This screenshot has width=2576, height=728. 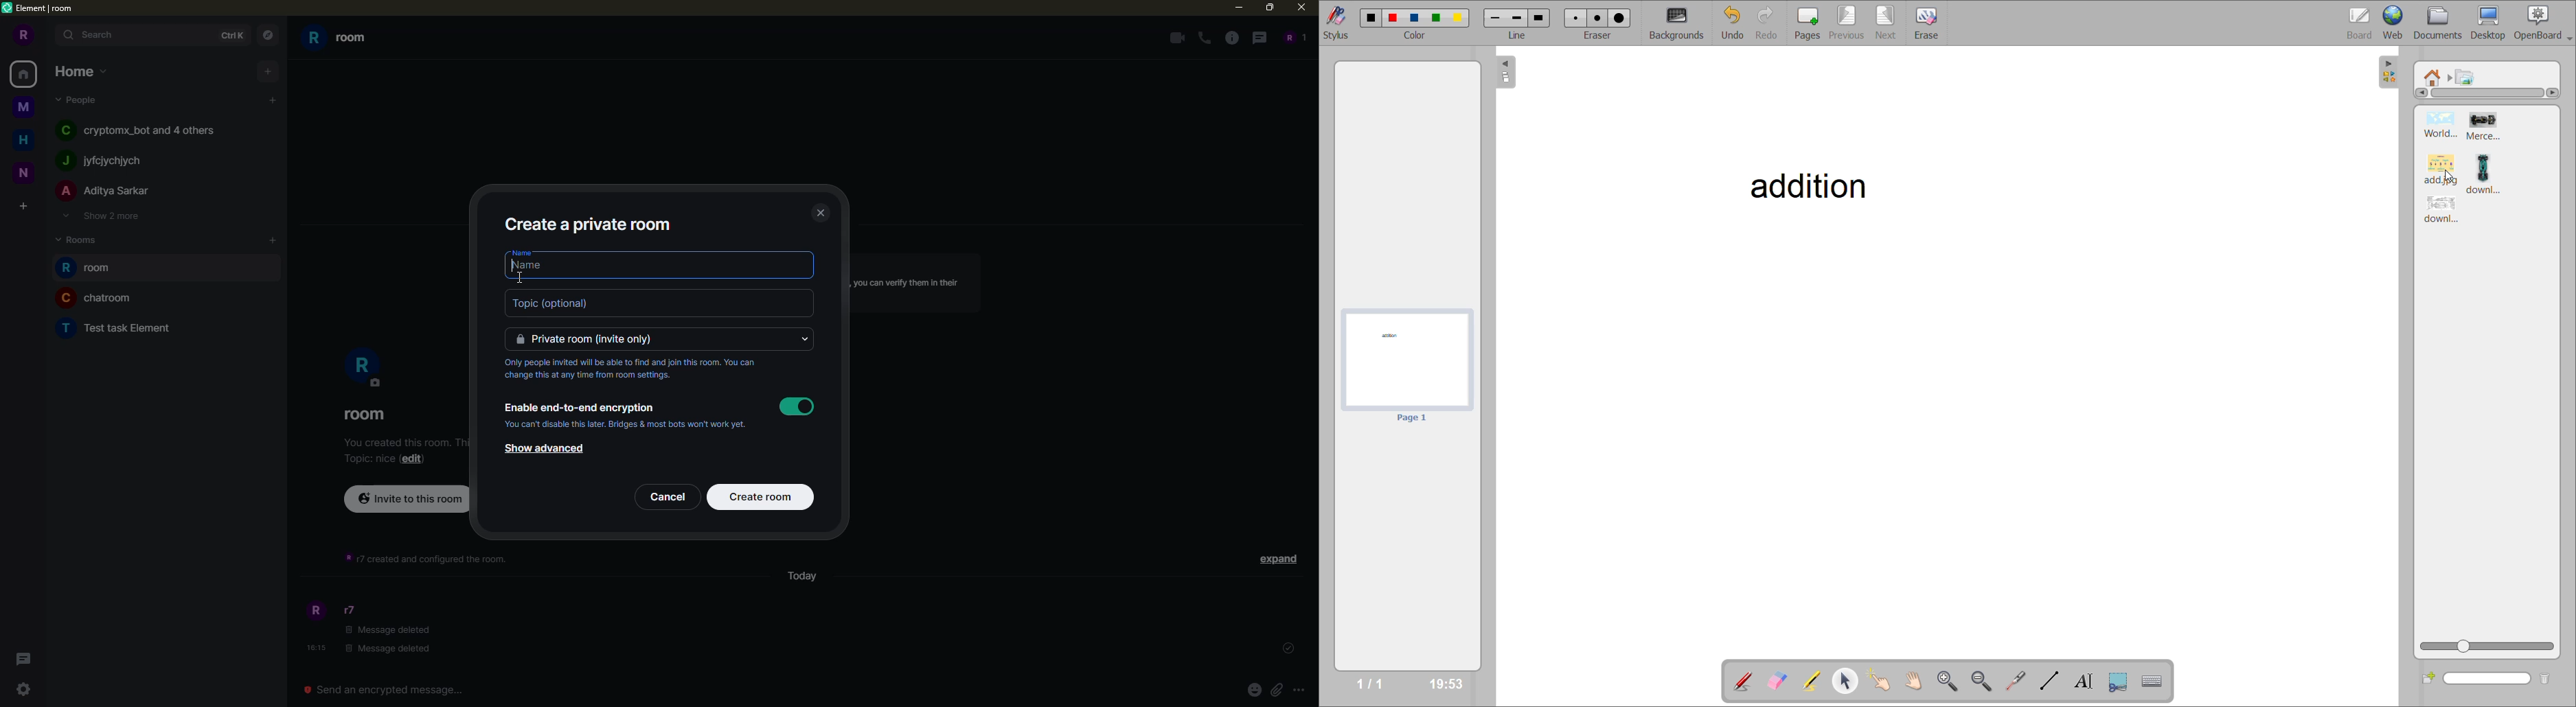 What do you see at coordinates (1231, 37) in the screenshot?
I see `info` at bounding box center [1231, 37].